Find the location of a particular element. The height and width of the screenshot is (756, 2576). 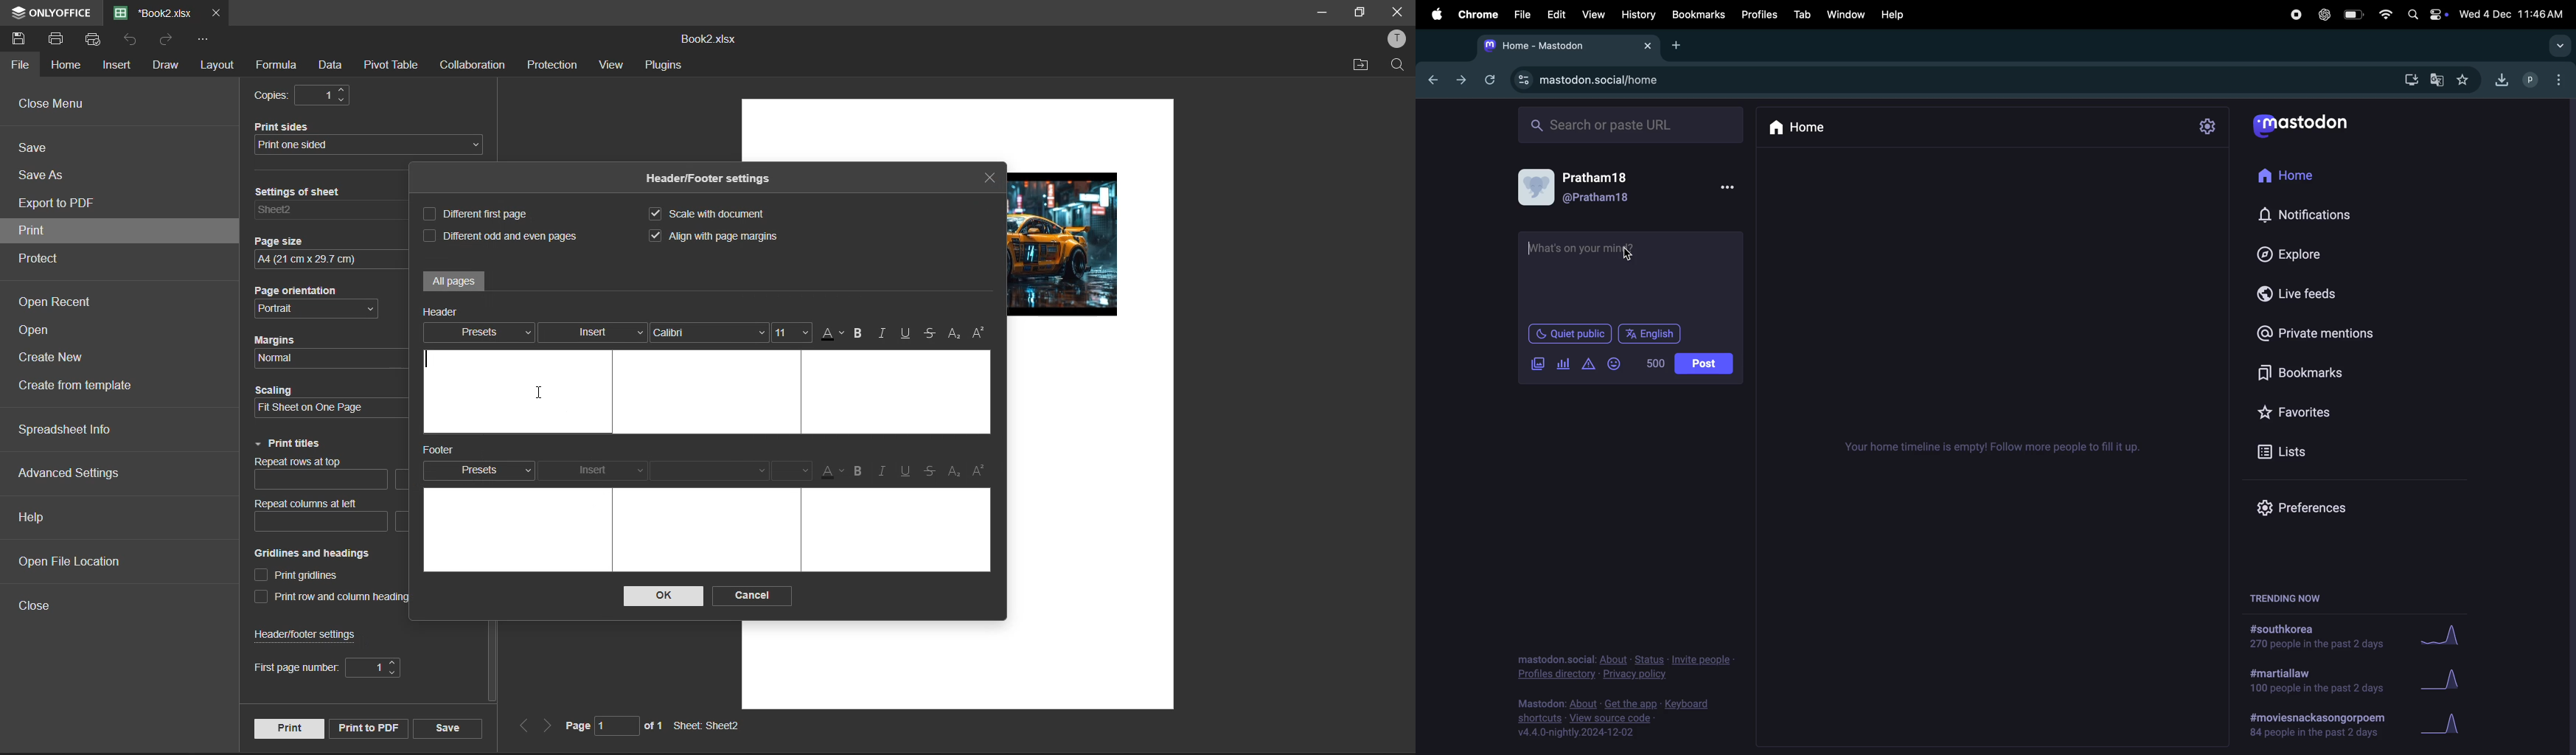

#south korea is located at coordinates (2314, 637).